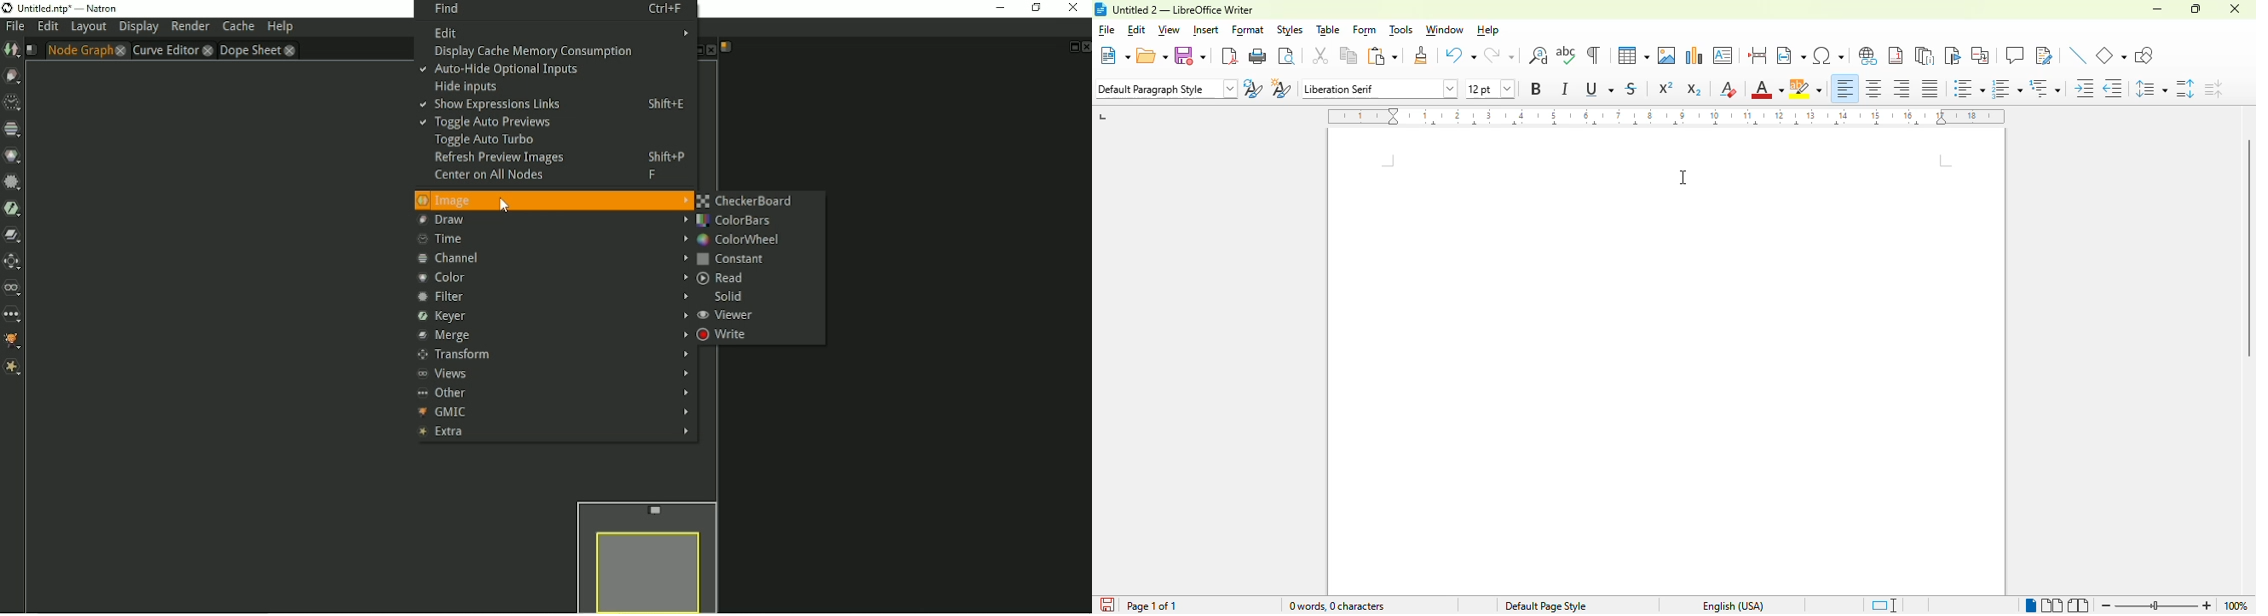  What do you see at coordinates (1320, 55) in the screenshot?
I see `cut` at bounding box center [1320, 55].